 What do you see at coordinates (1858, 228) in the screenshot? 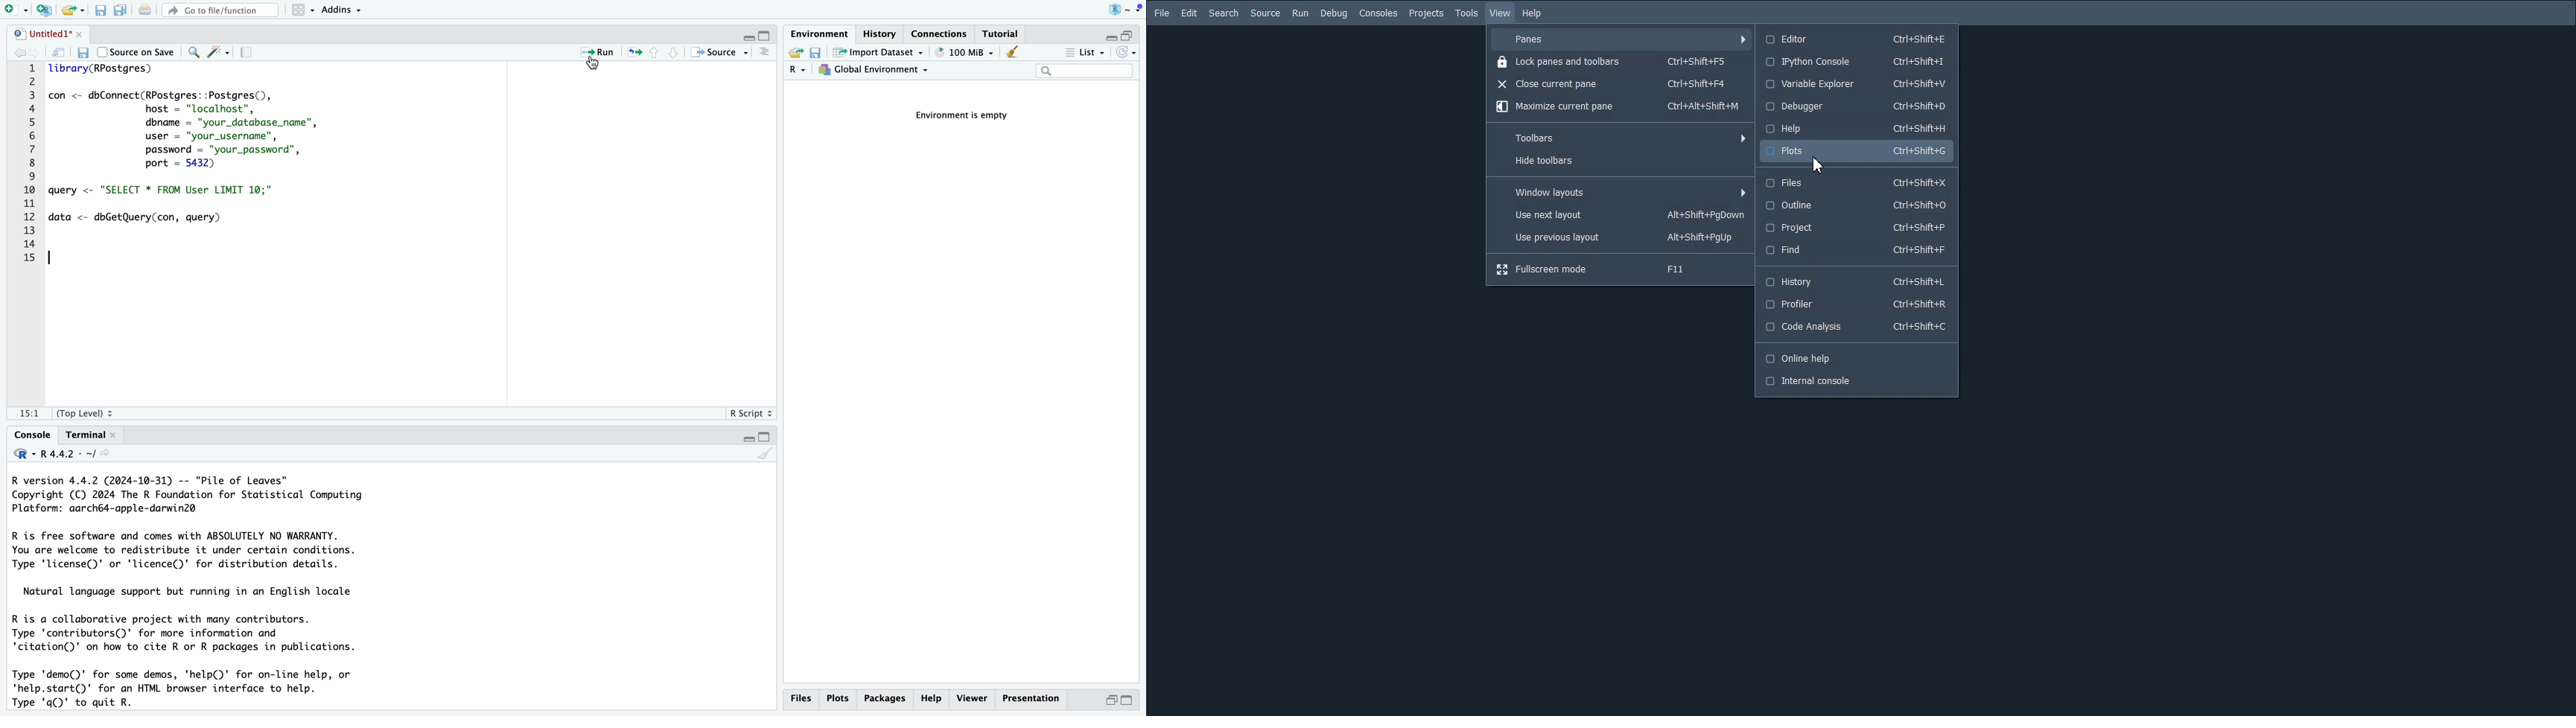
I see `Project` at bounding box center [1858, 228].